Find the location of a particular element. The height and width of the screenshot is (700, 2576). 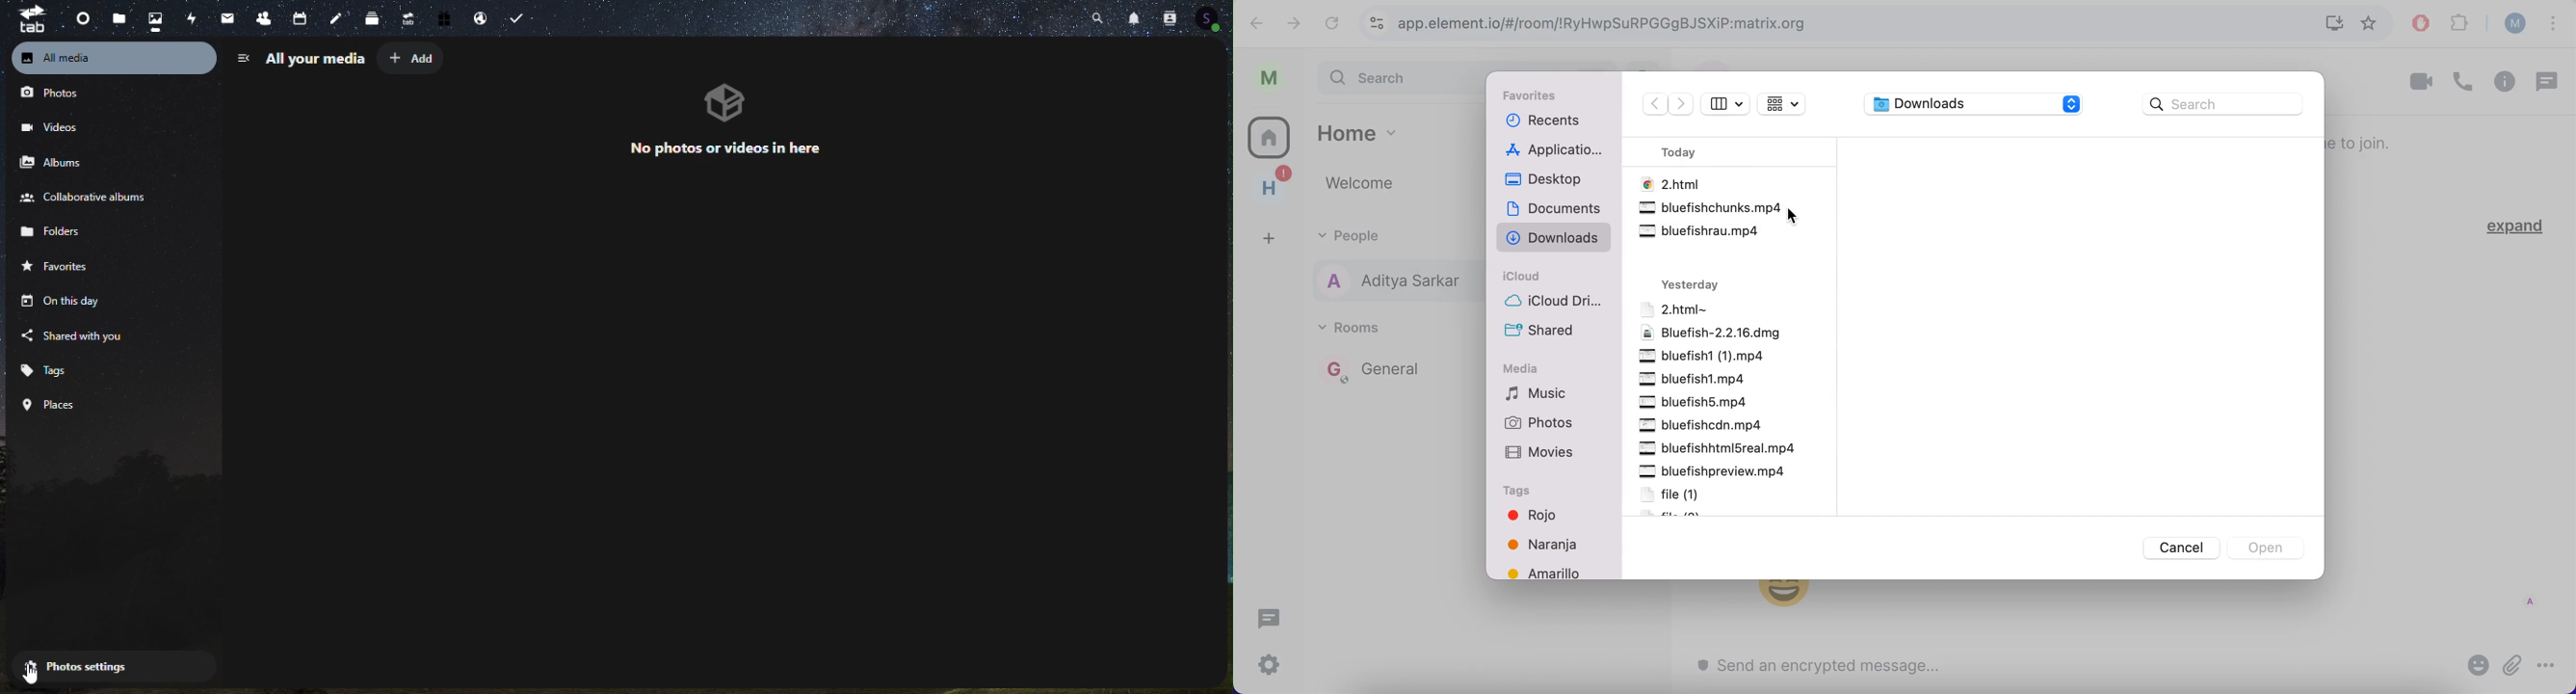

google search is located at coordinates (1874, 24).